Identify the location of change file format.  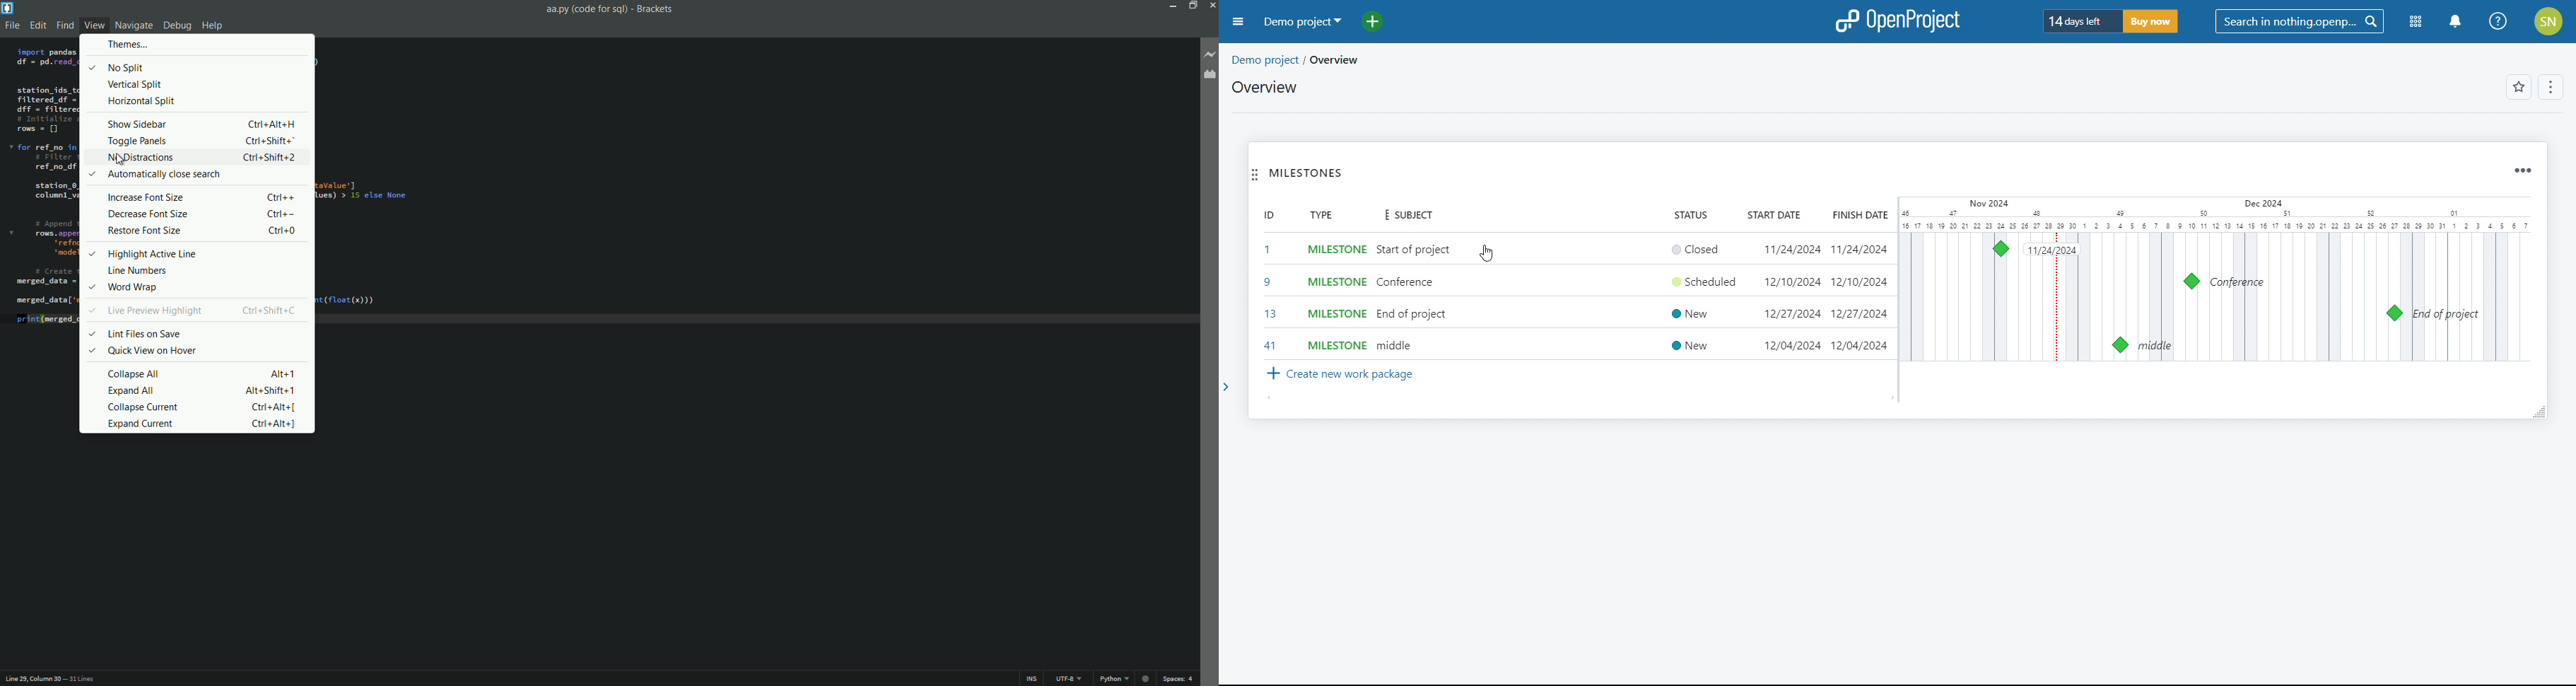
(1114, 680).